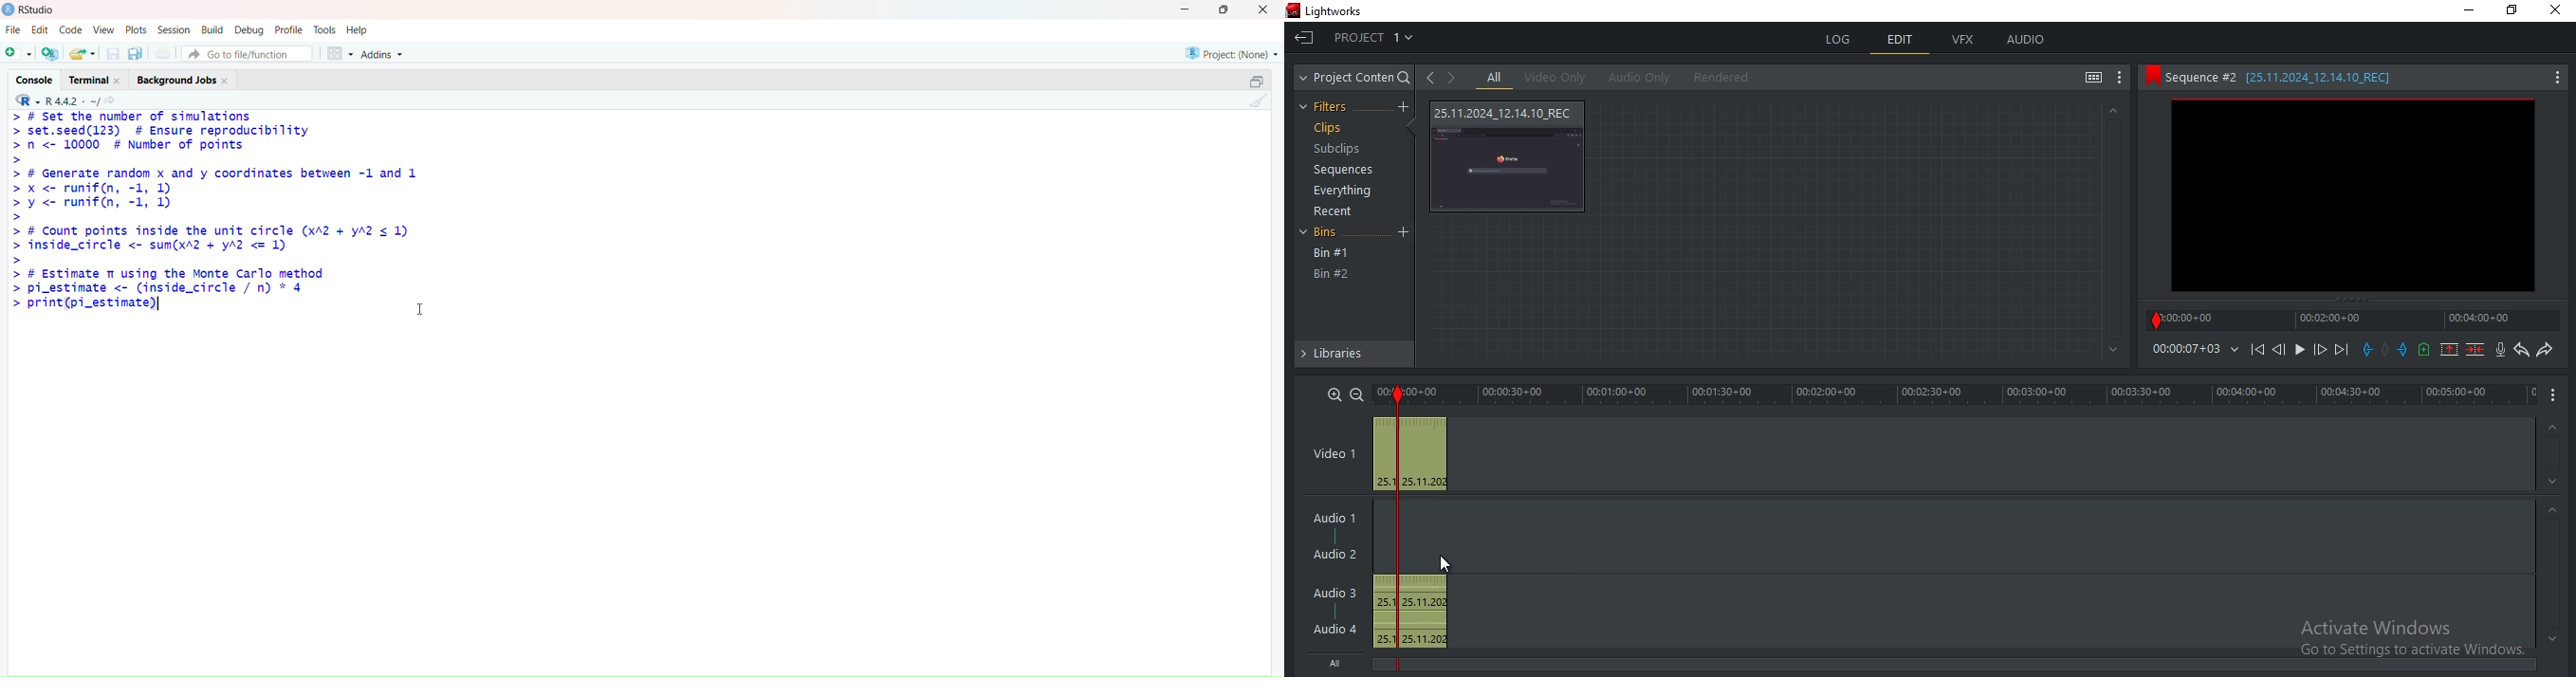  I want to click on New File, so click(19, 54).